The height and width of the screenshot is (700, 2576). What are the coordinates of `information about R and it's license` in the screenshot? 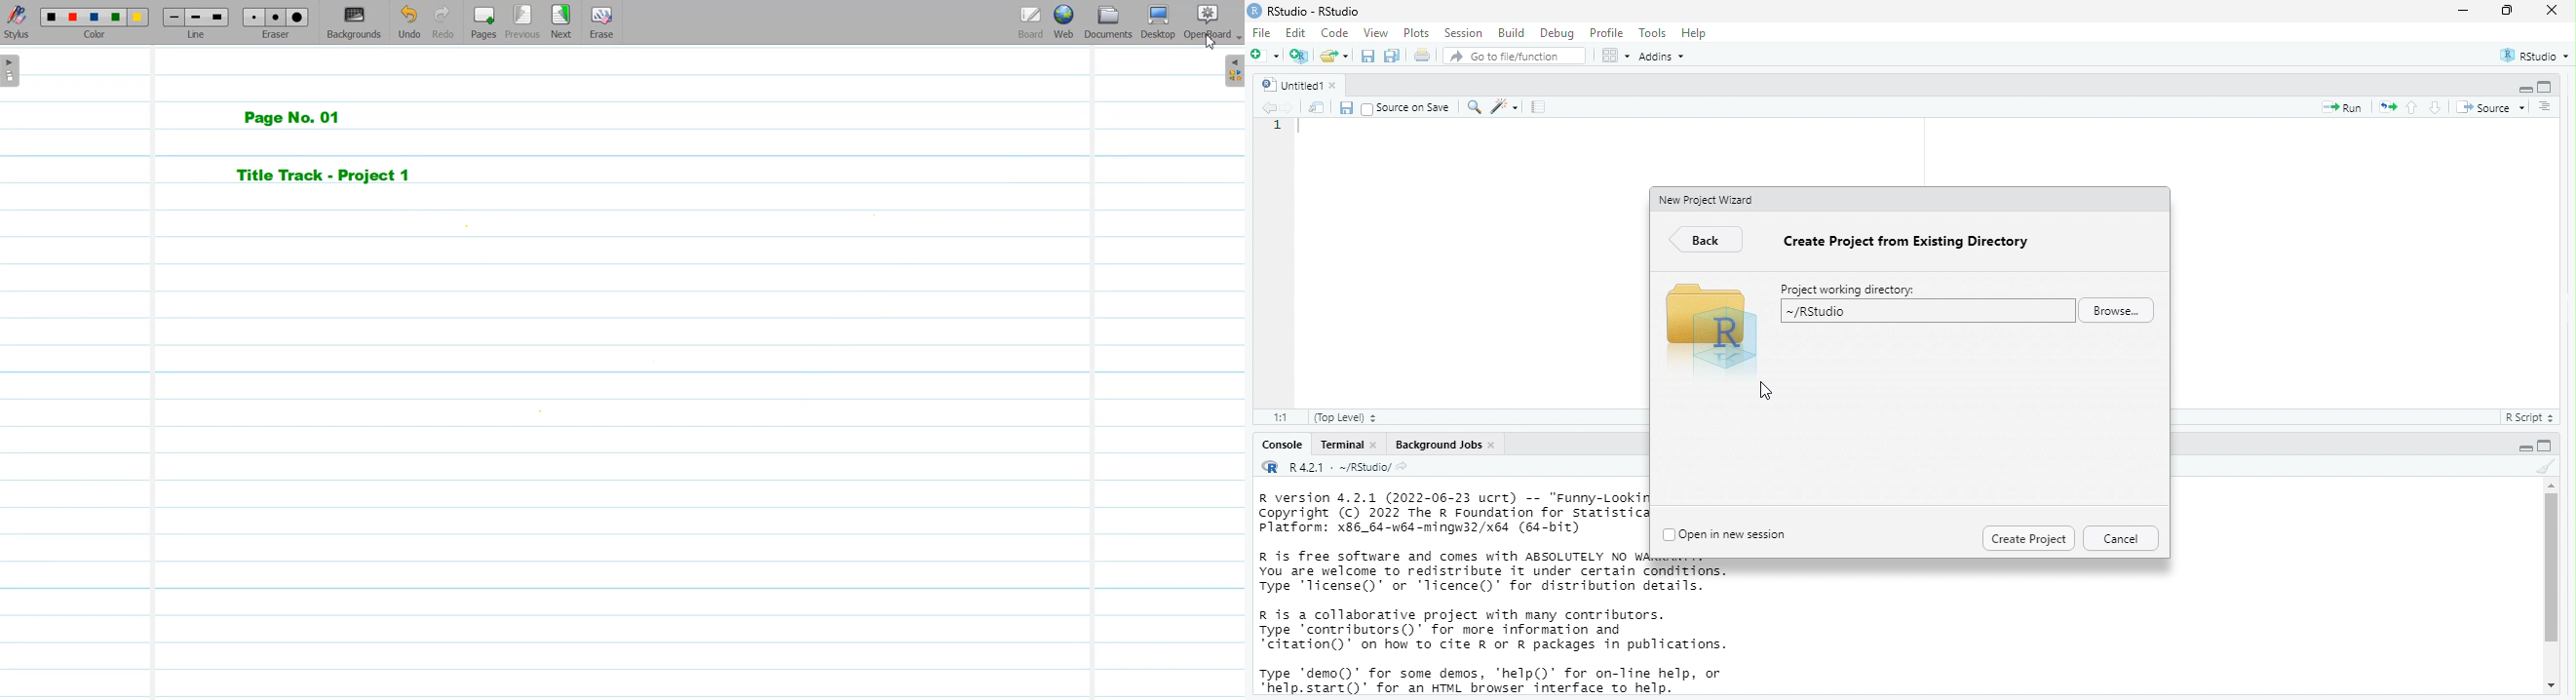 It's located at (1502, 572).